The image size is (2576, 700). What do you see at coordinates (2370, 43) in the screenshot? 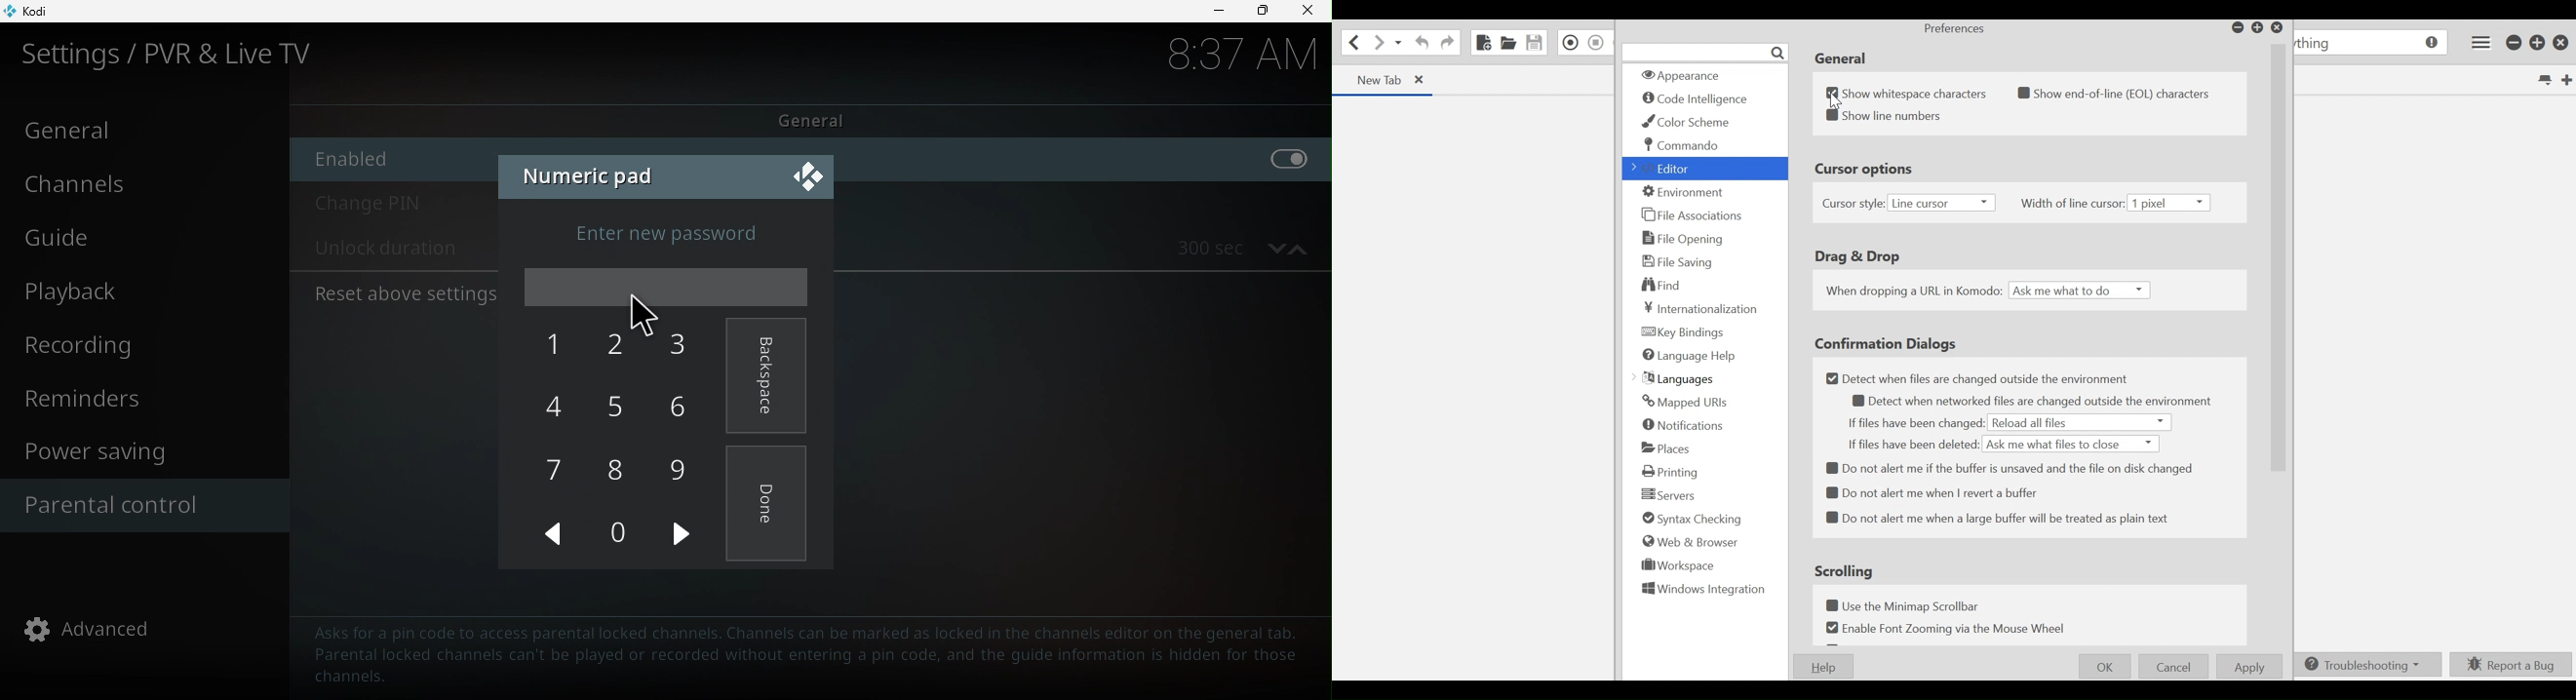
I see `go to anything` at bounding box center [2370, 43].